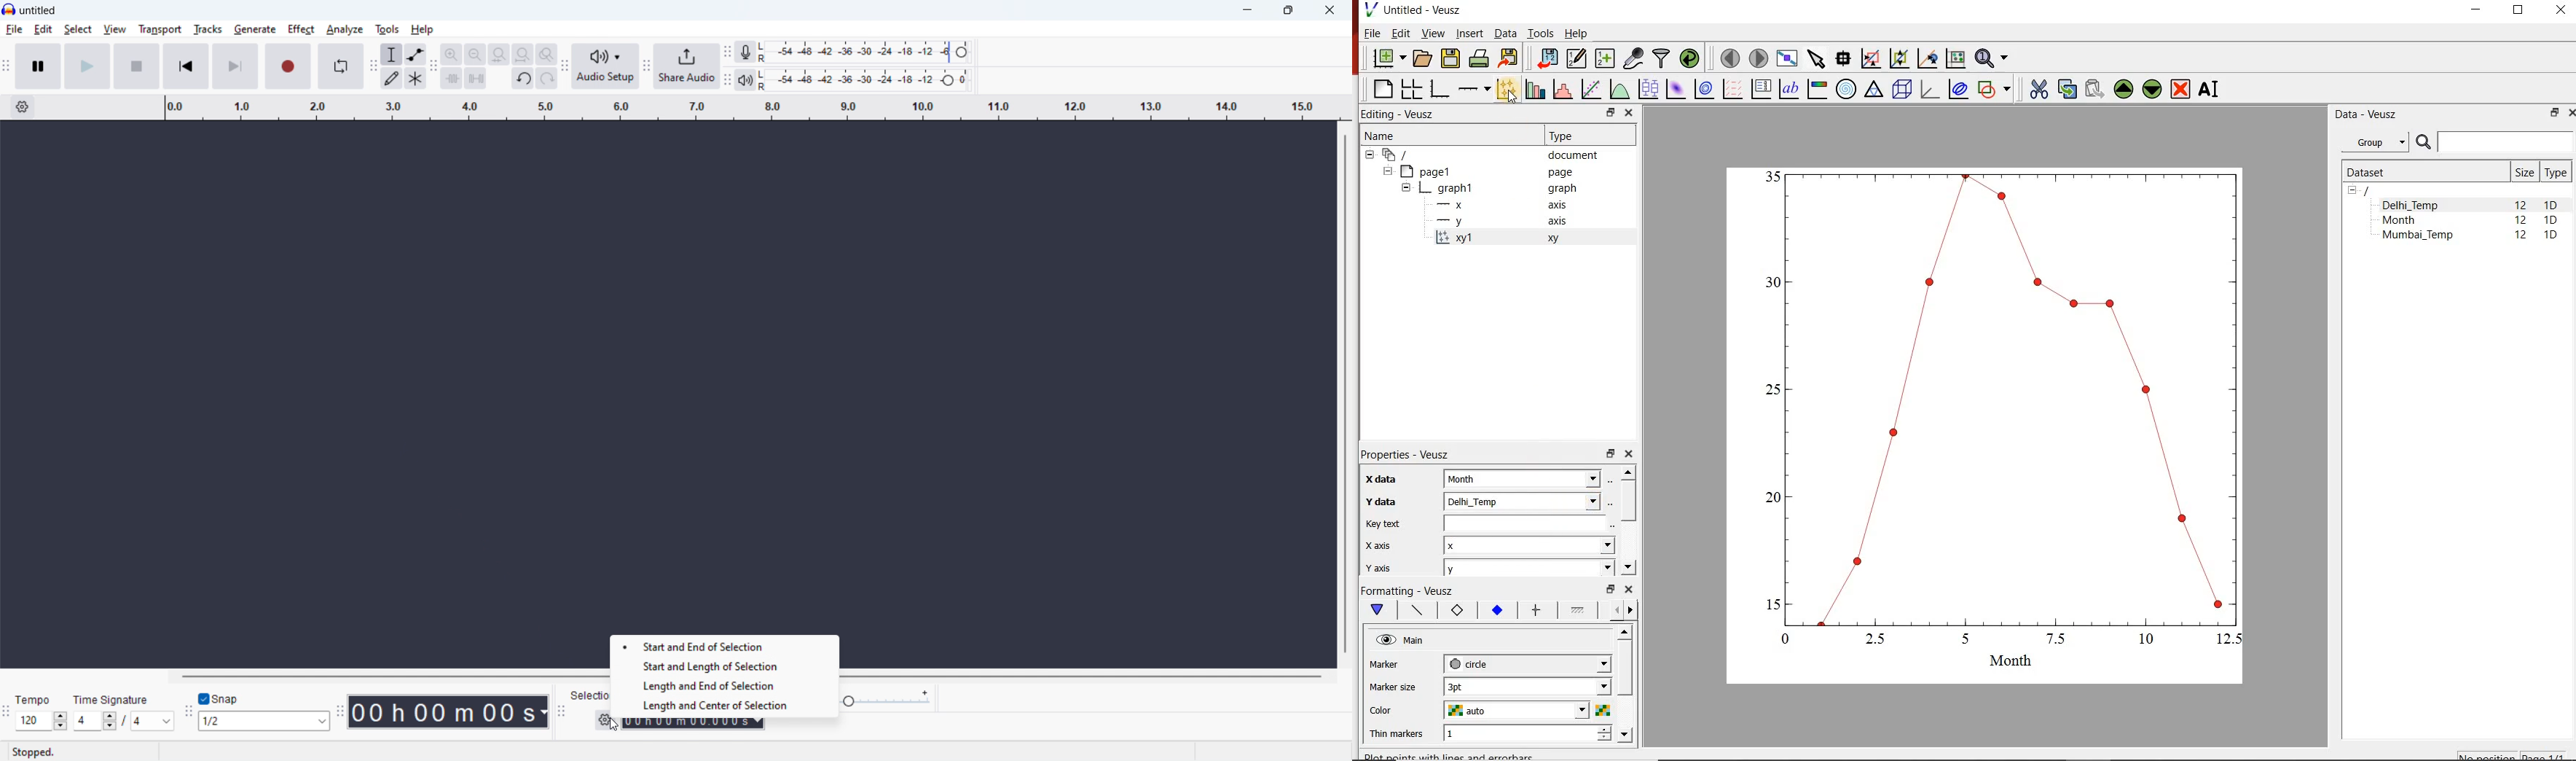  I want to click on timeline, so click(751, 107).